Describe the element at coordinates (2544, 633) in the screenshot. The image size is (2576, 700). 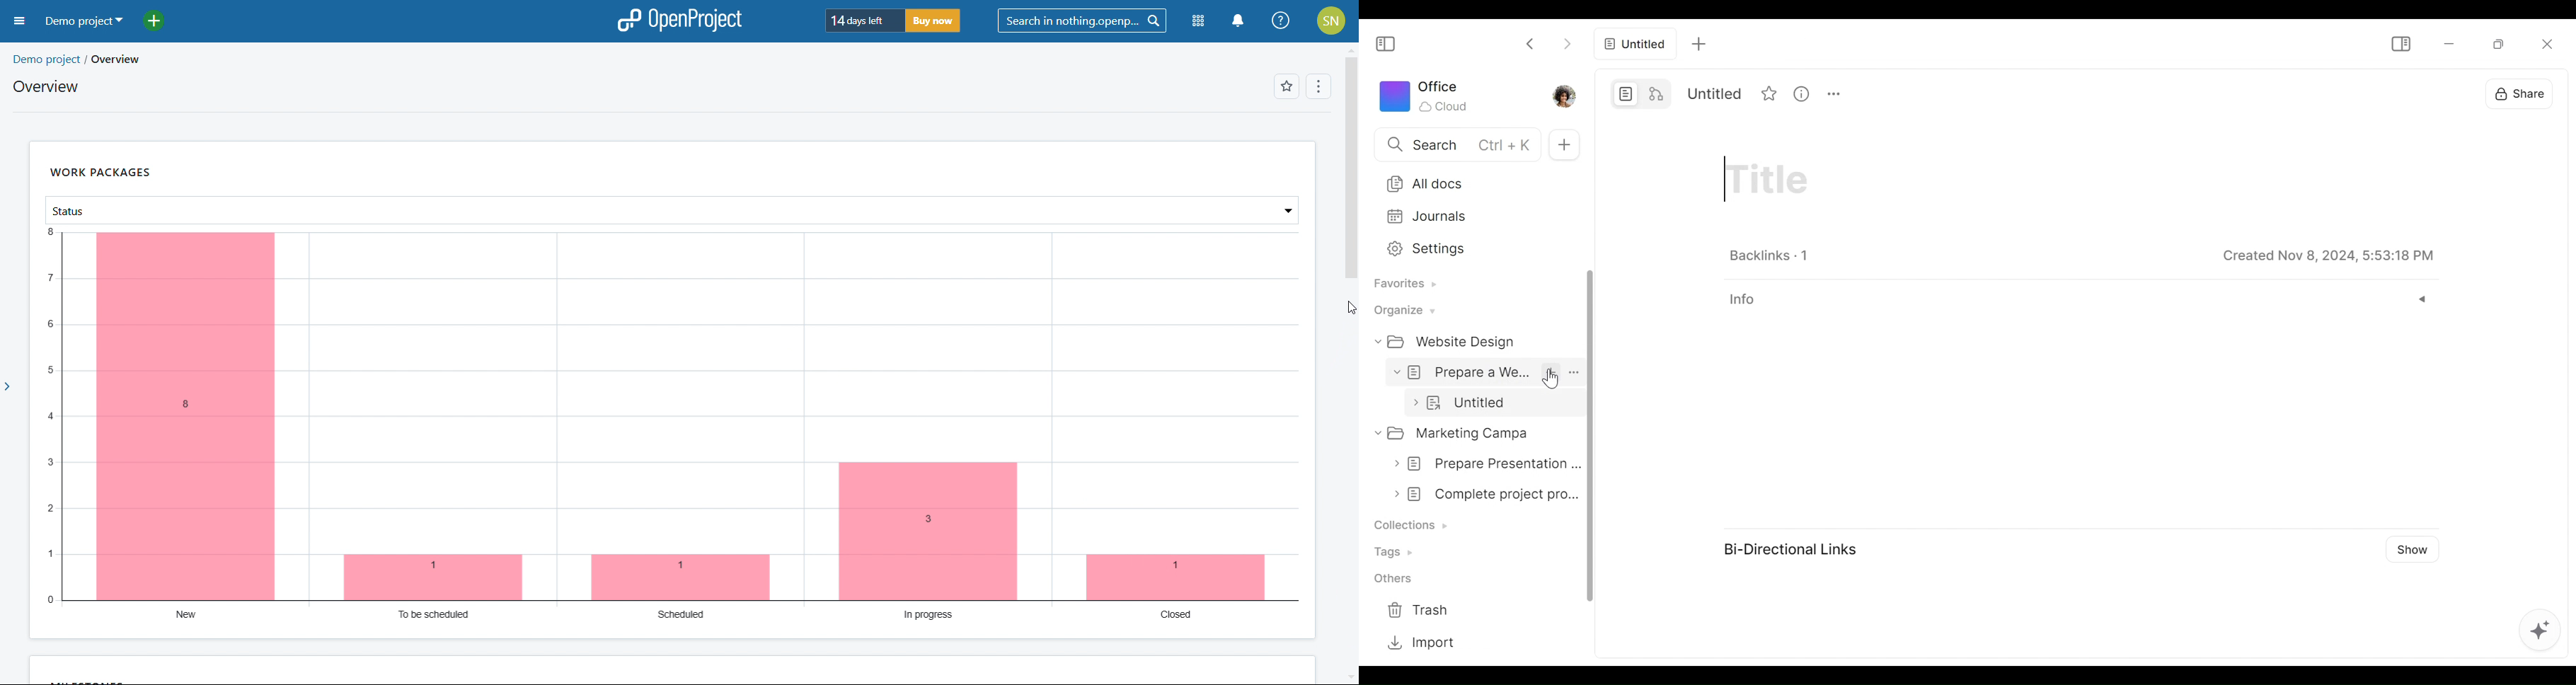
I see `AFFiNE AI` at that location.